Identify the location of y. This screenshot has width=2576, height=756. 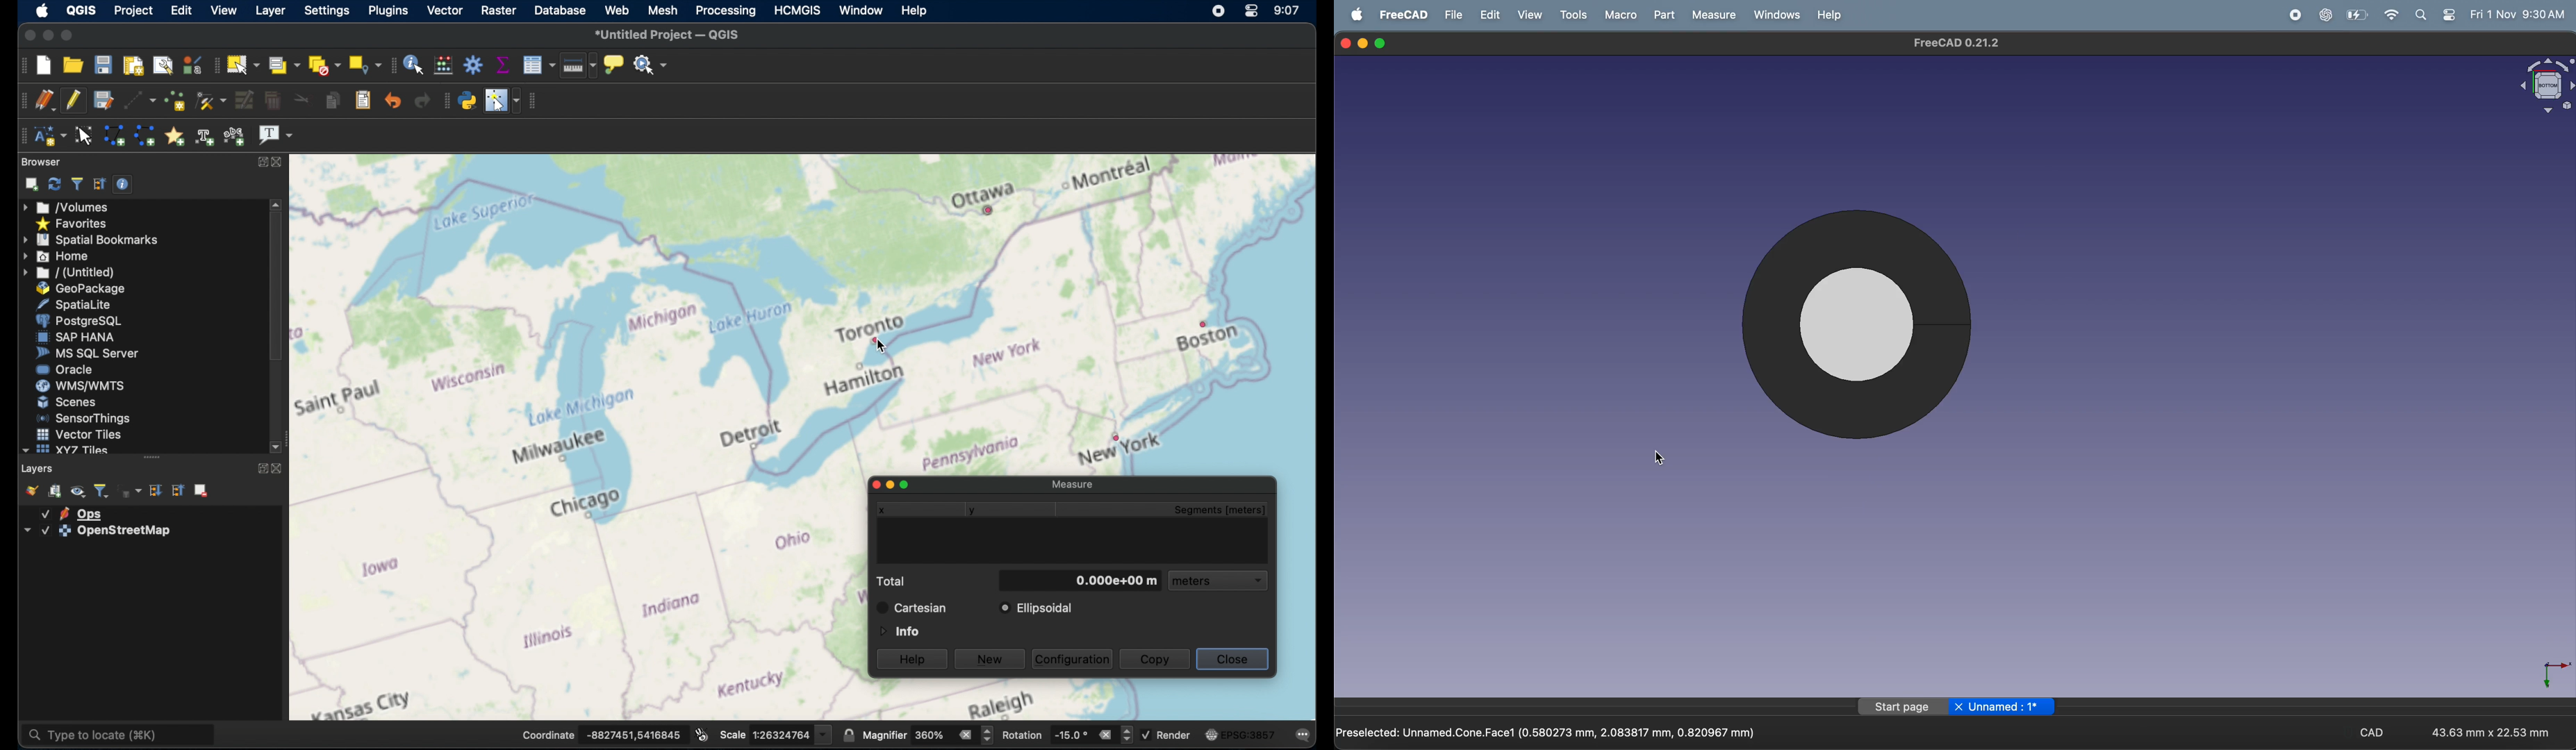
(974, 512).